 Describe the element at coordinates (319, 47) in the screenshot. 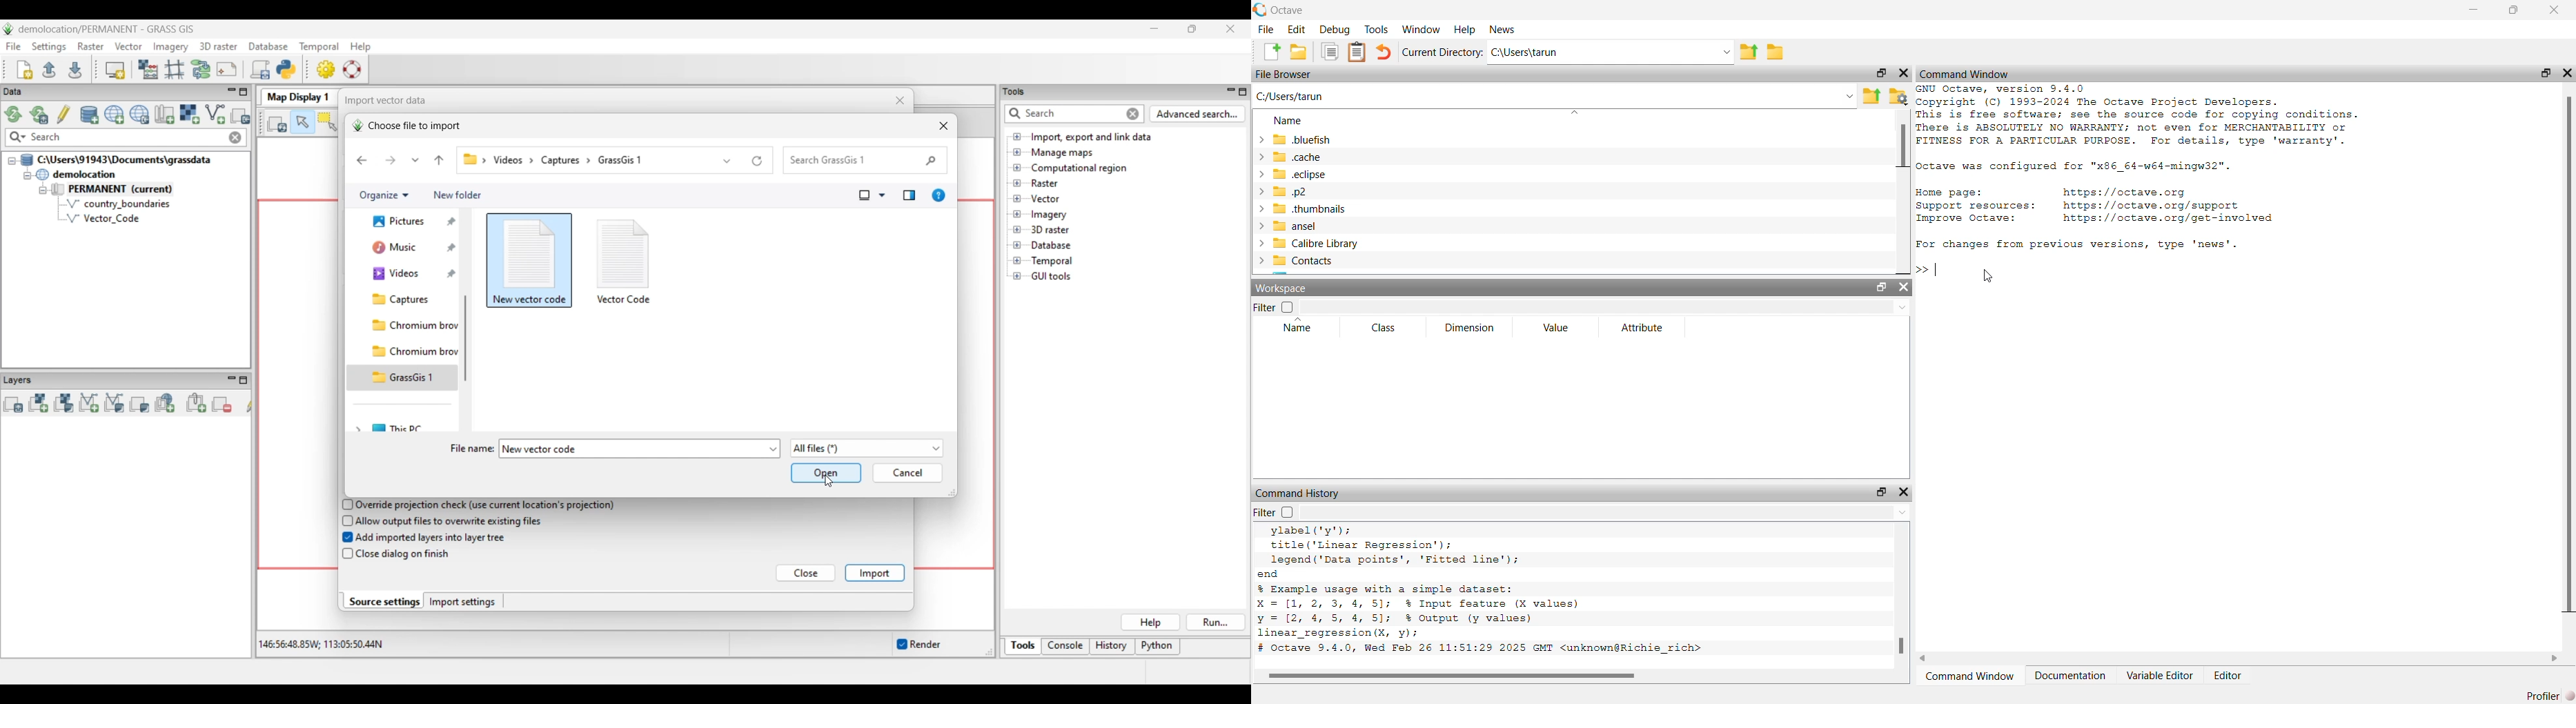

I see `Temporal menu` at that location.